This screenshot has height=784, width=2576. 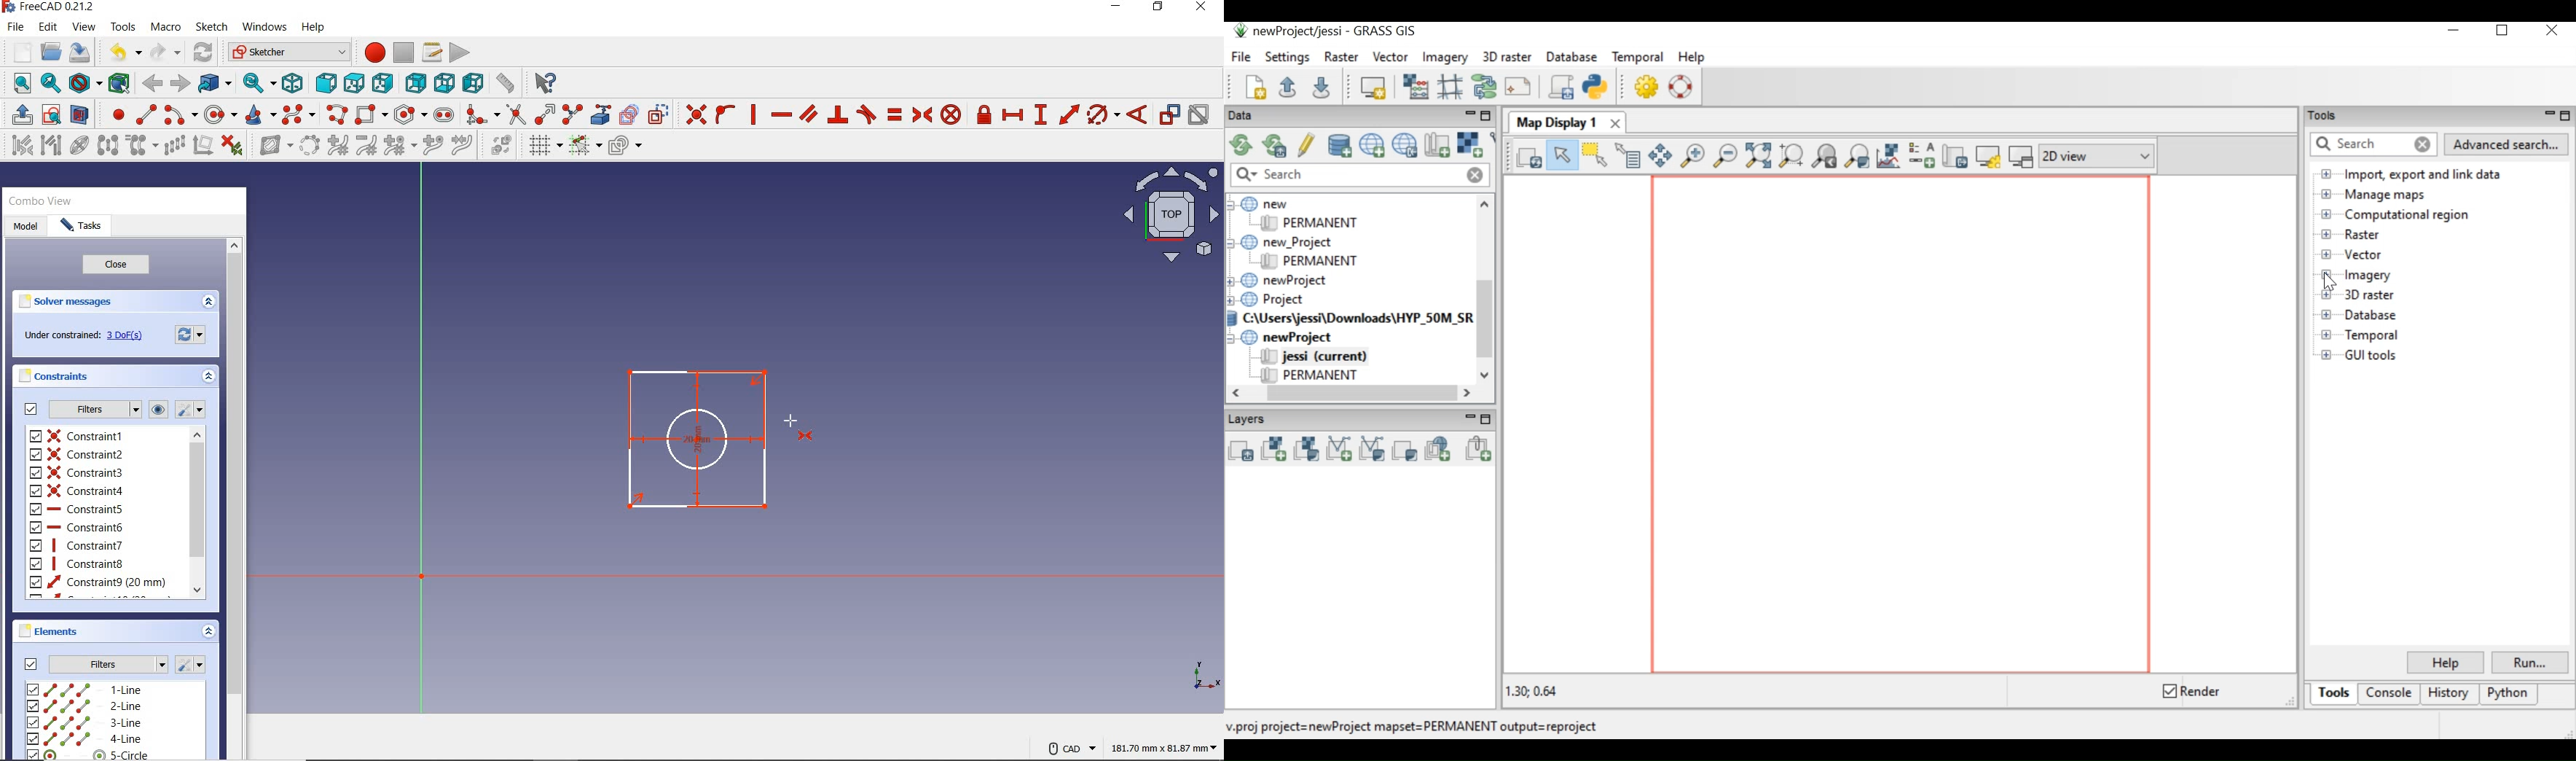 What do you see at coordinates (200, 434) in the screenshot?
I see `Scroll up` at bounding box center [200, 434].